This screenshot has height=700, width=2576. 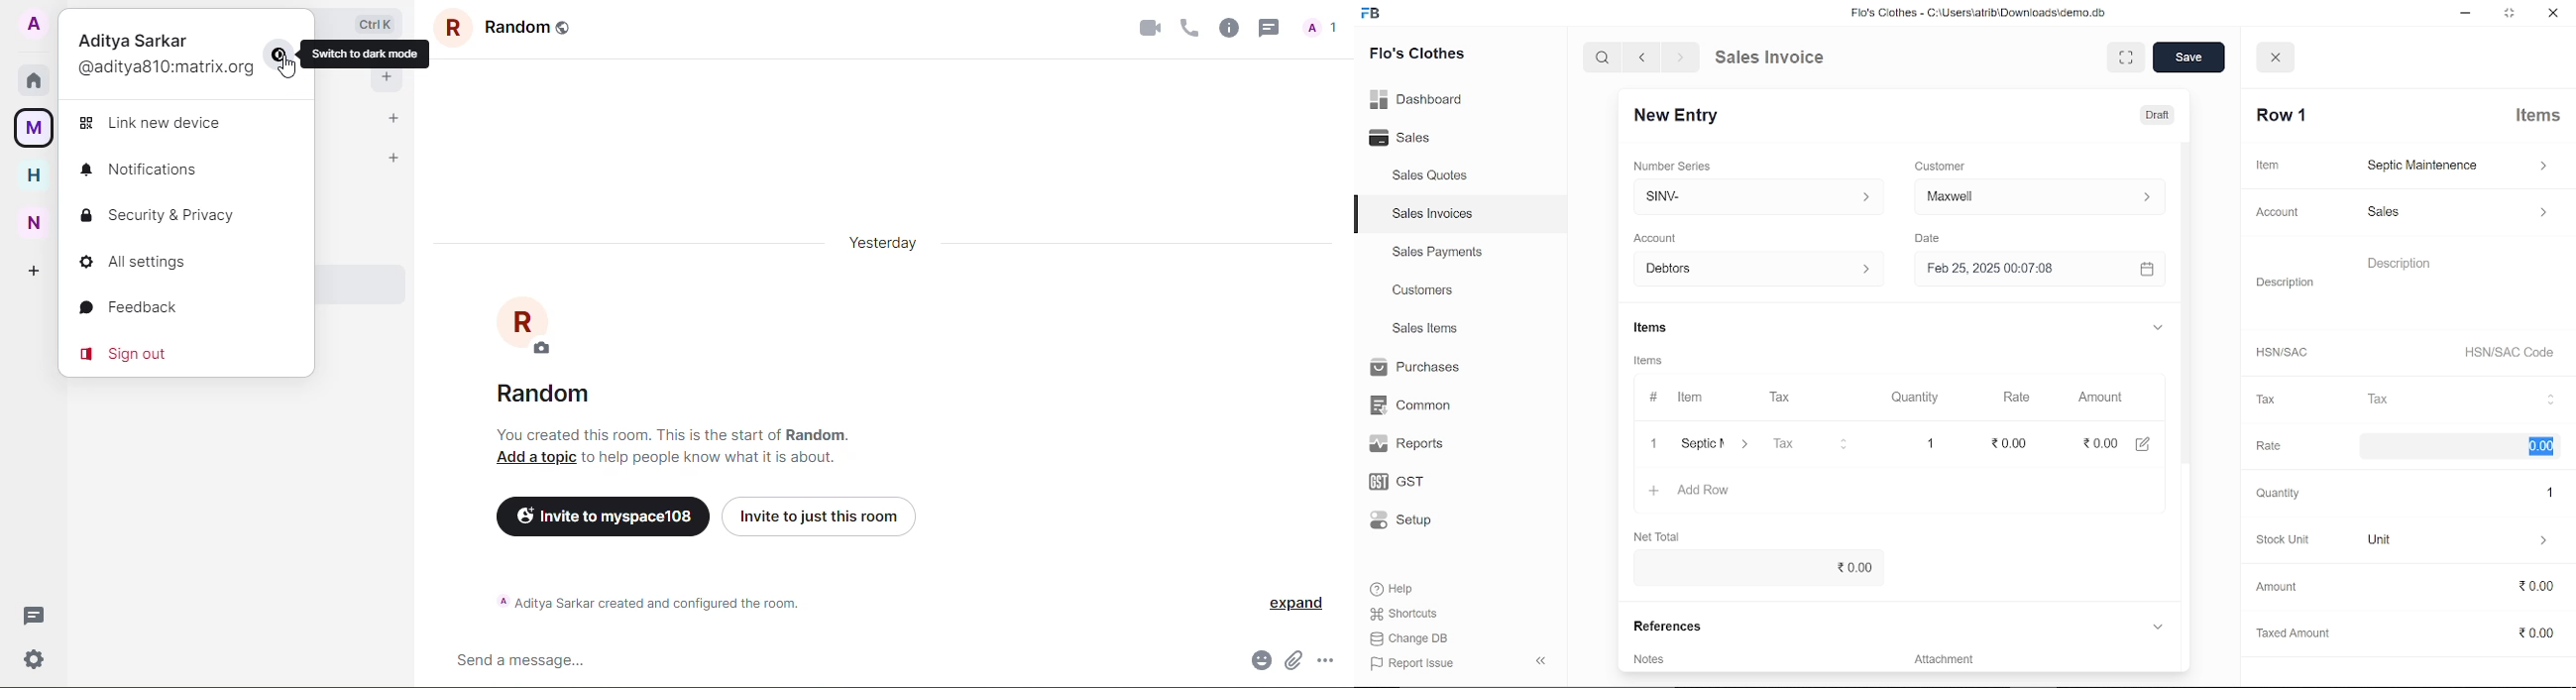 I want to click on Items, so click(x=2540, y=118).